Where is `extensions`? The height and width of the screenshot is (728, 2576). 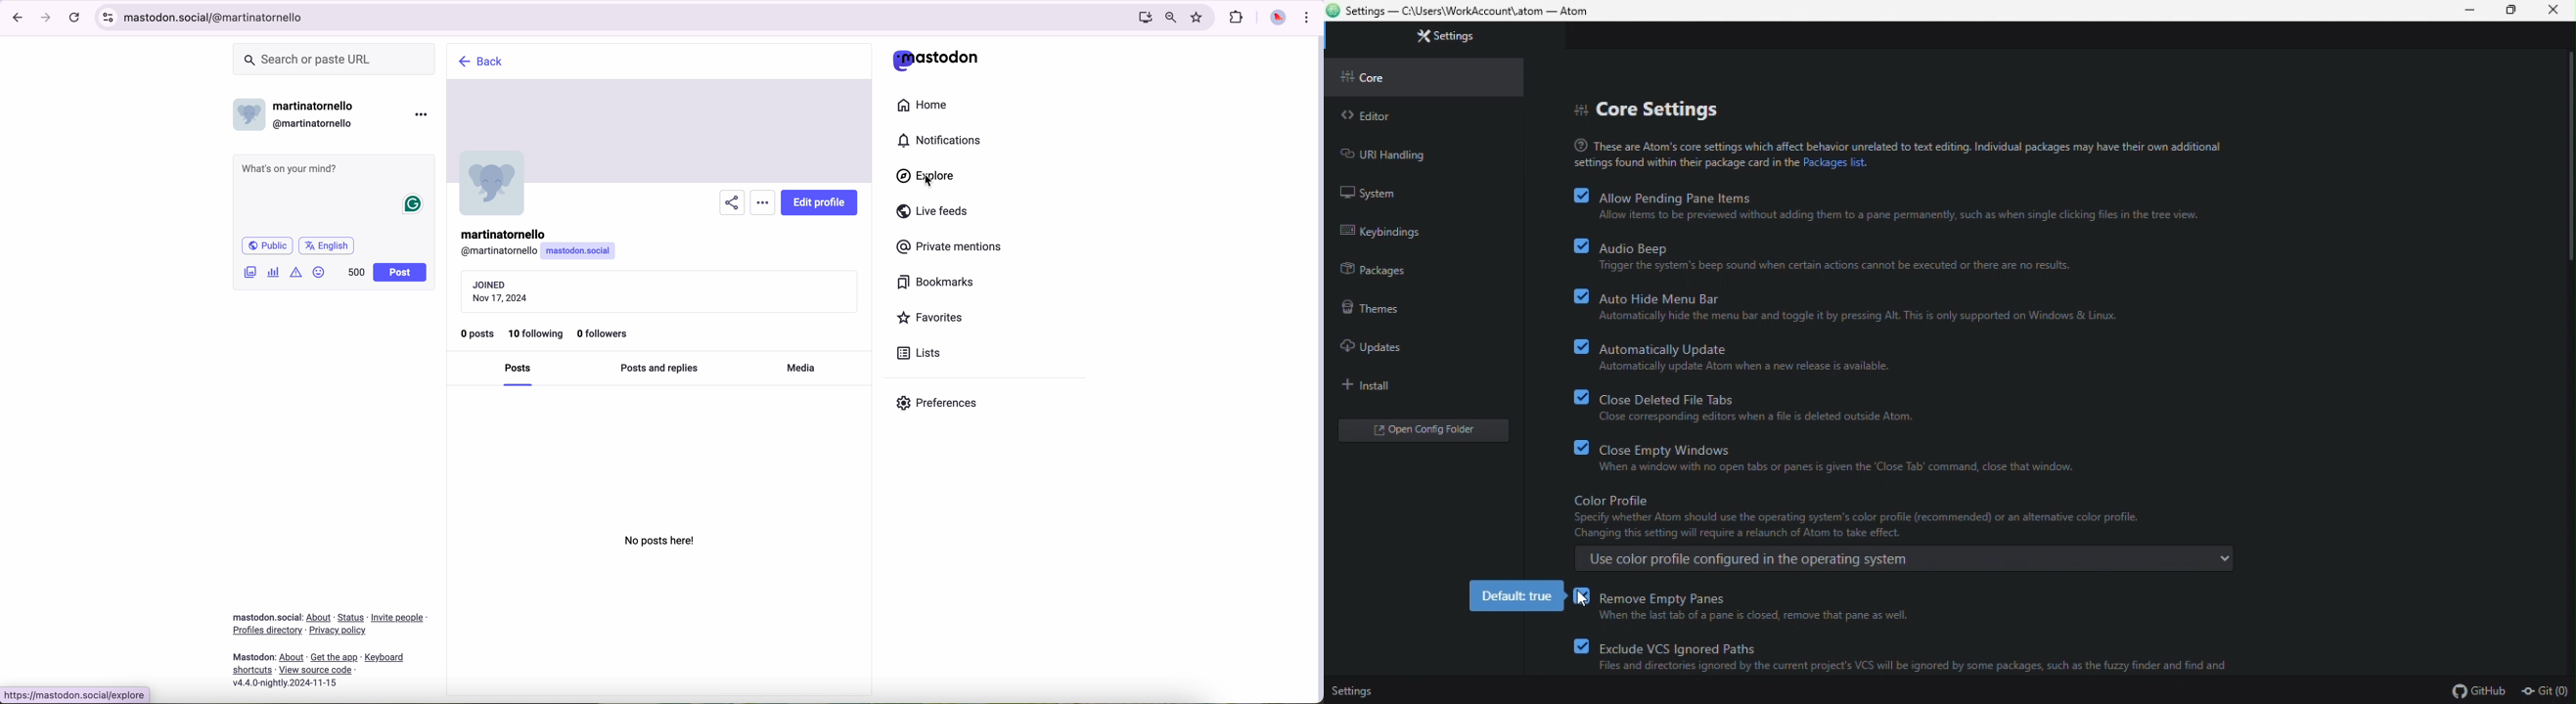 extensions is located at coordinates (1237, 18).